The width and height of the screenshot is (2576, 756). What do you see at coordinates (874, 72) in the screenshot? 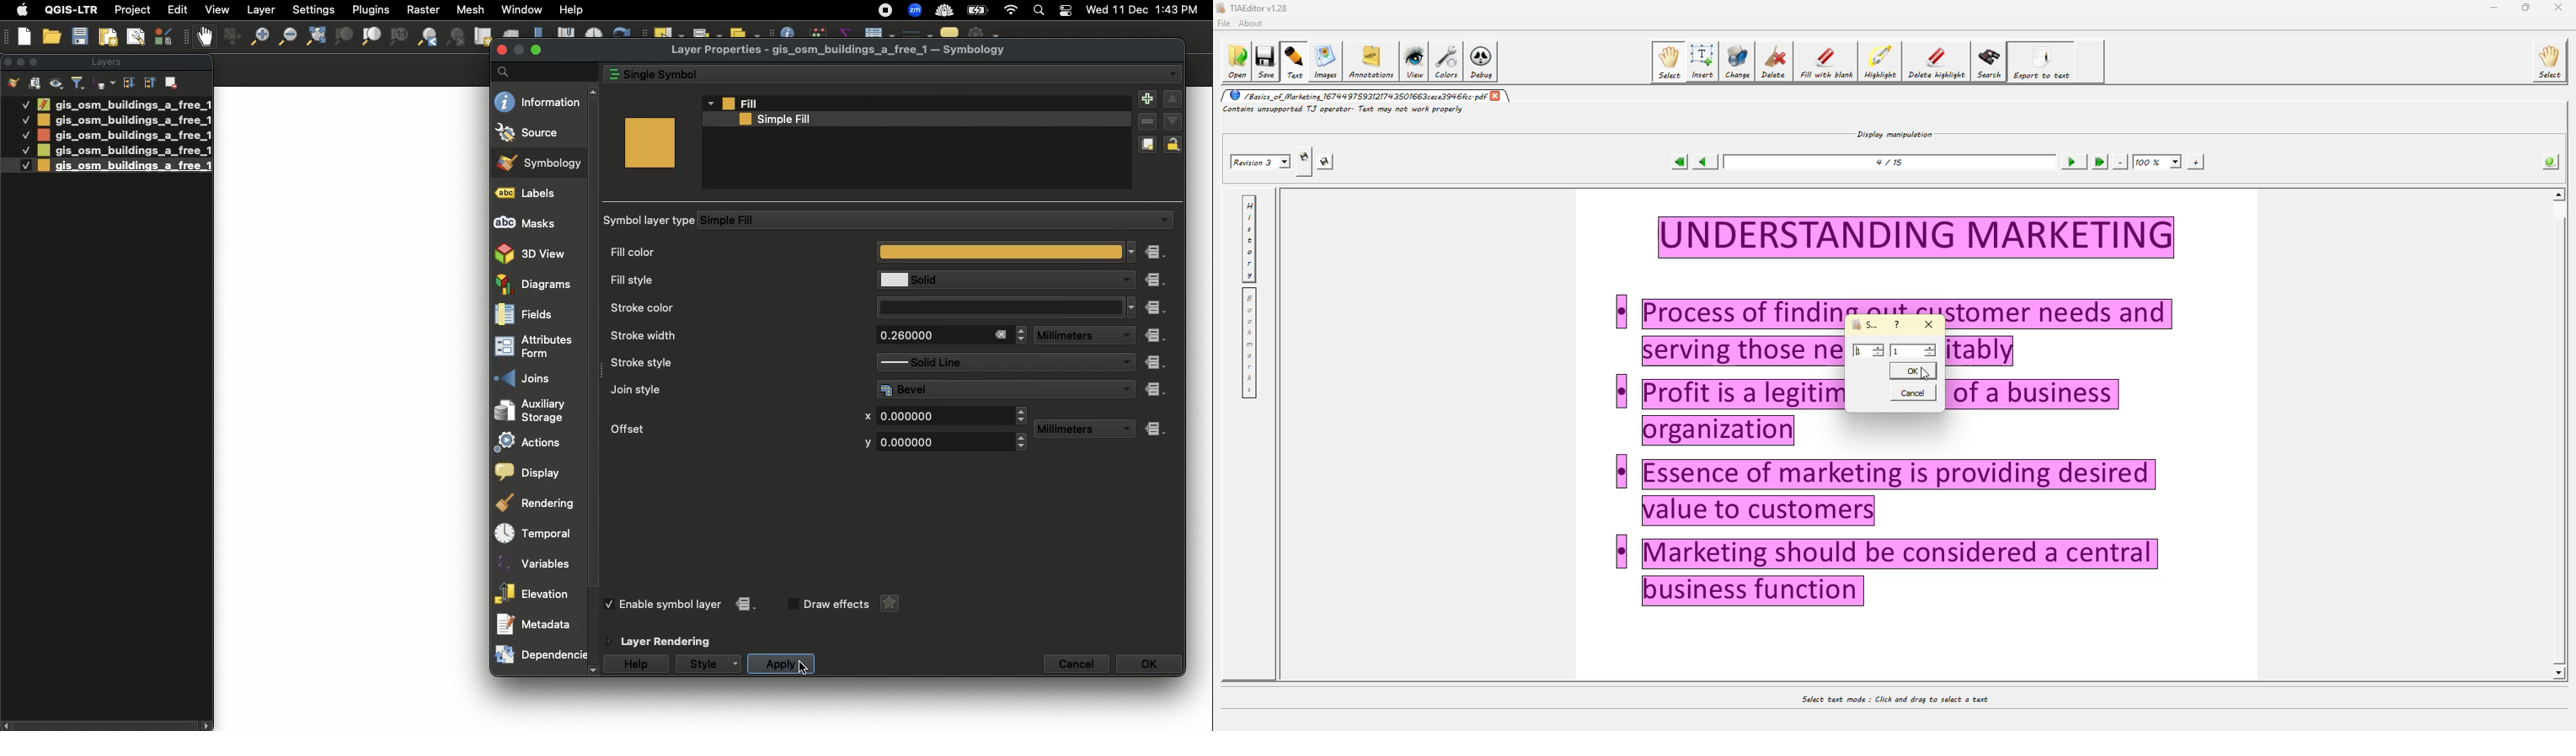
I see `Single symbol` at bounding box center [874, 72].